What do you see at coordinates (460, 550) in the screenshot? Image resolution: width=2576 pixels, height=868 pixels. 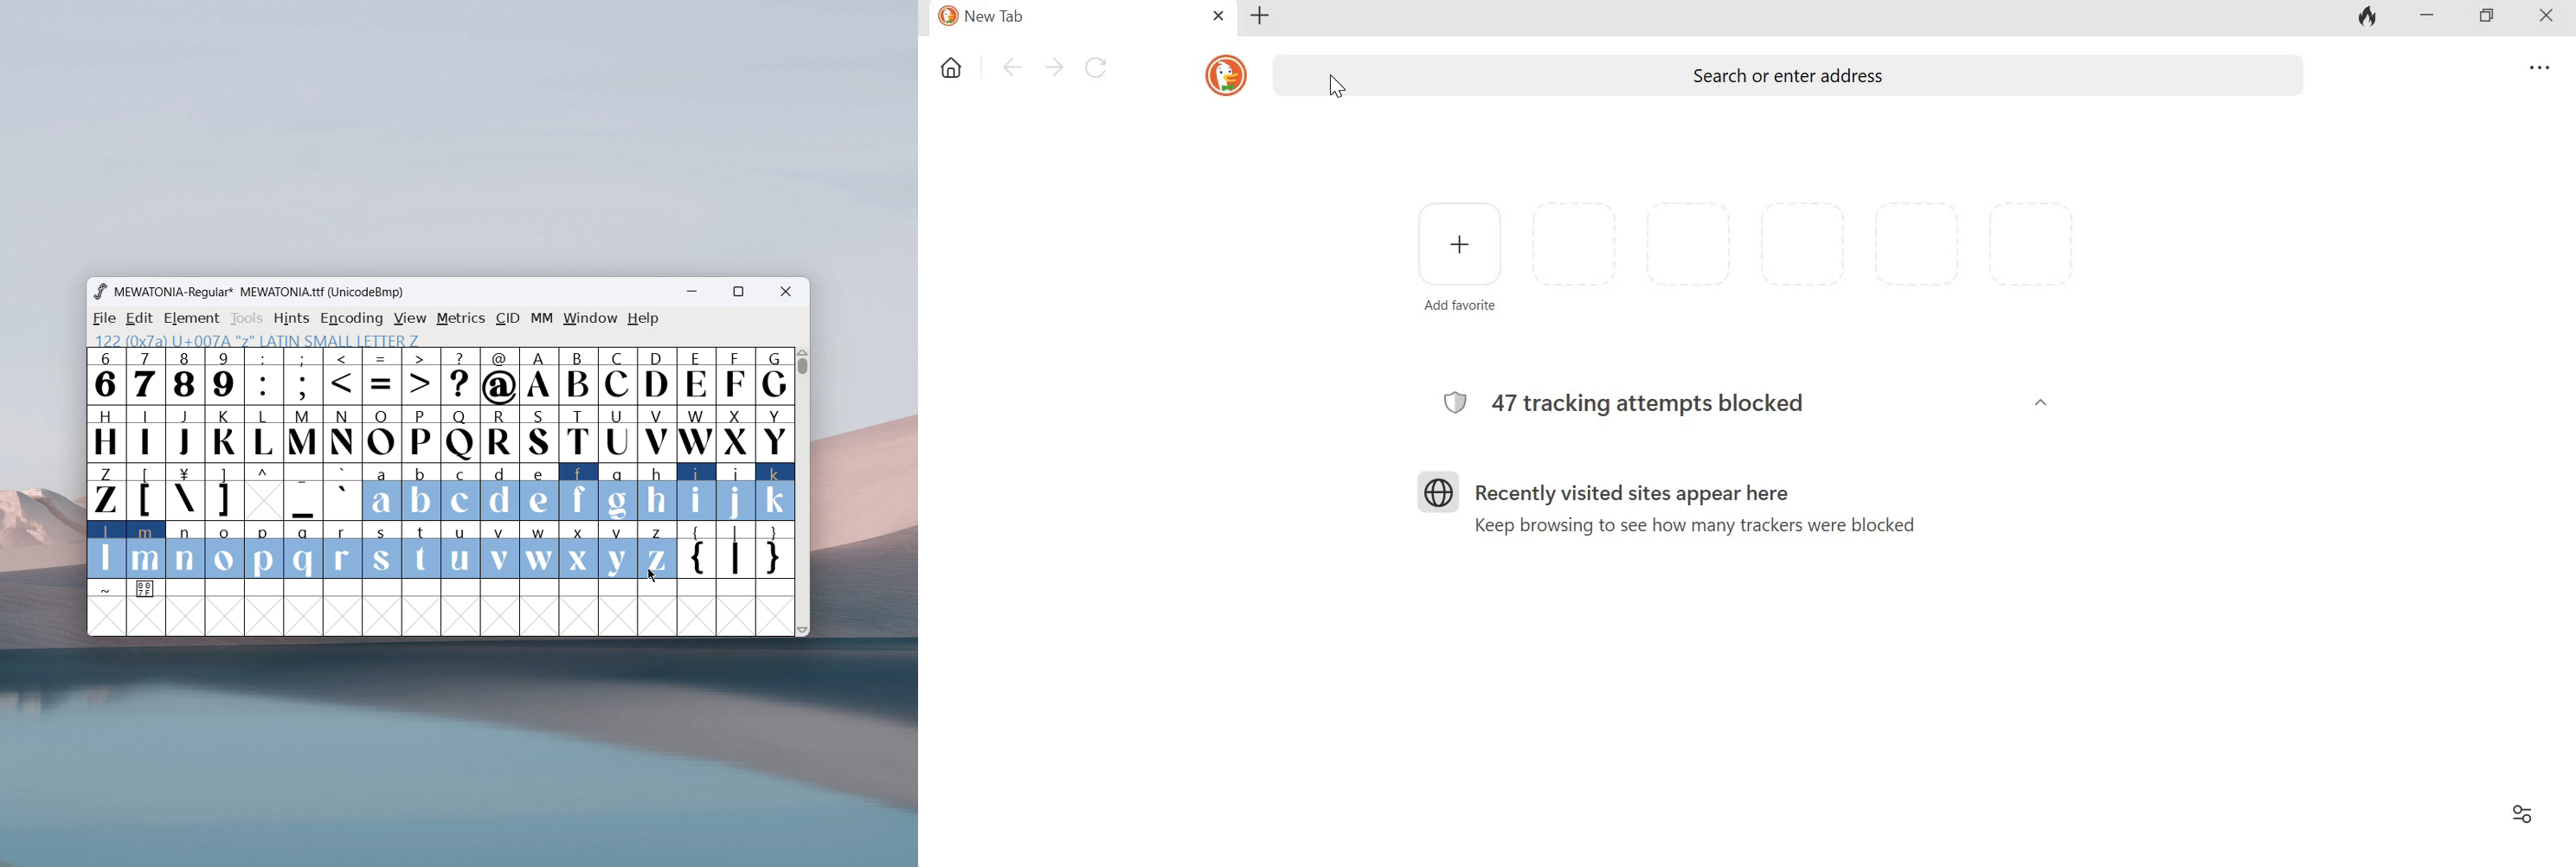 I see `u` at bounding box center [460, 550].